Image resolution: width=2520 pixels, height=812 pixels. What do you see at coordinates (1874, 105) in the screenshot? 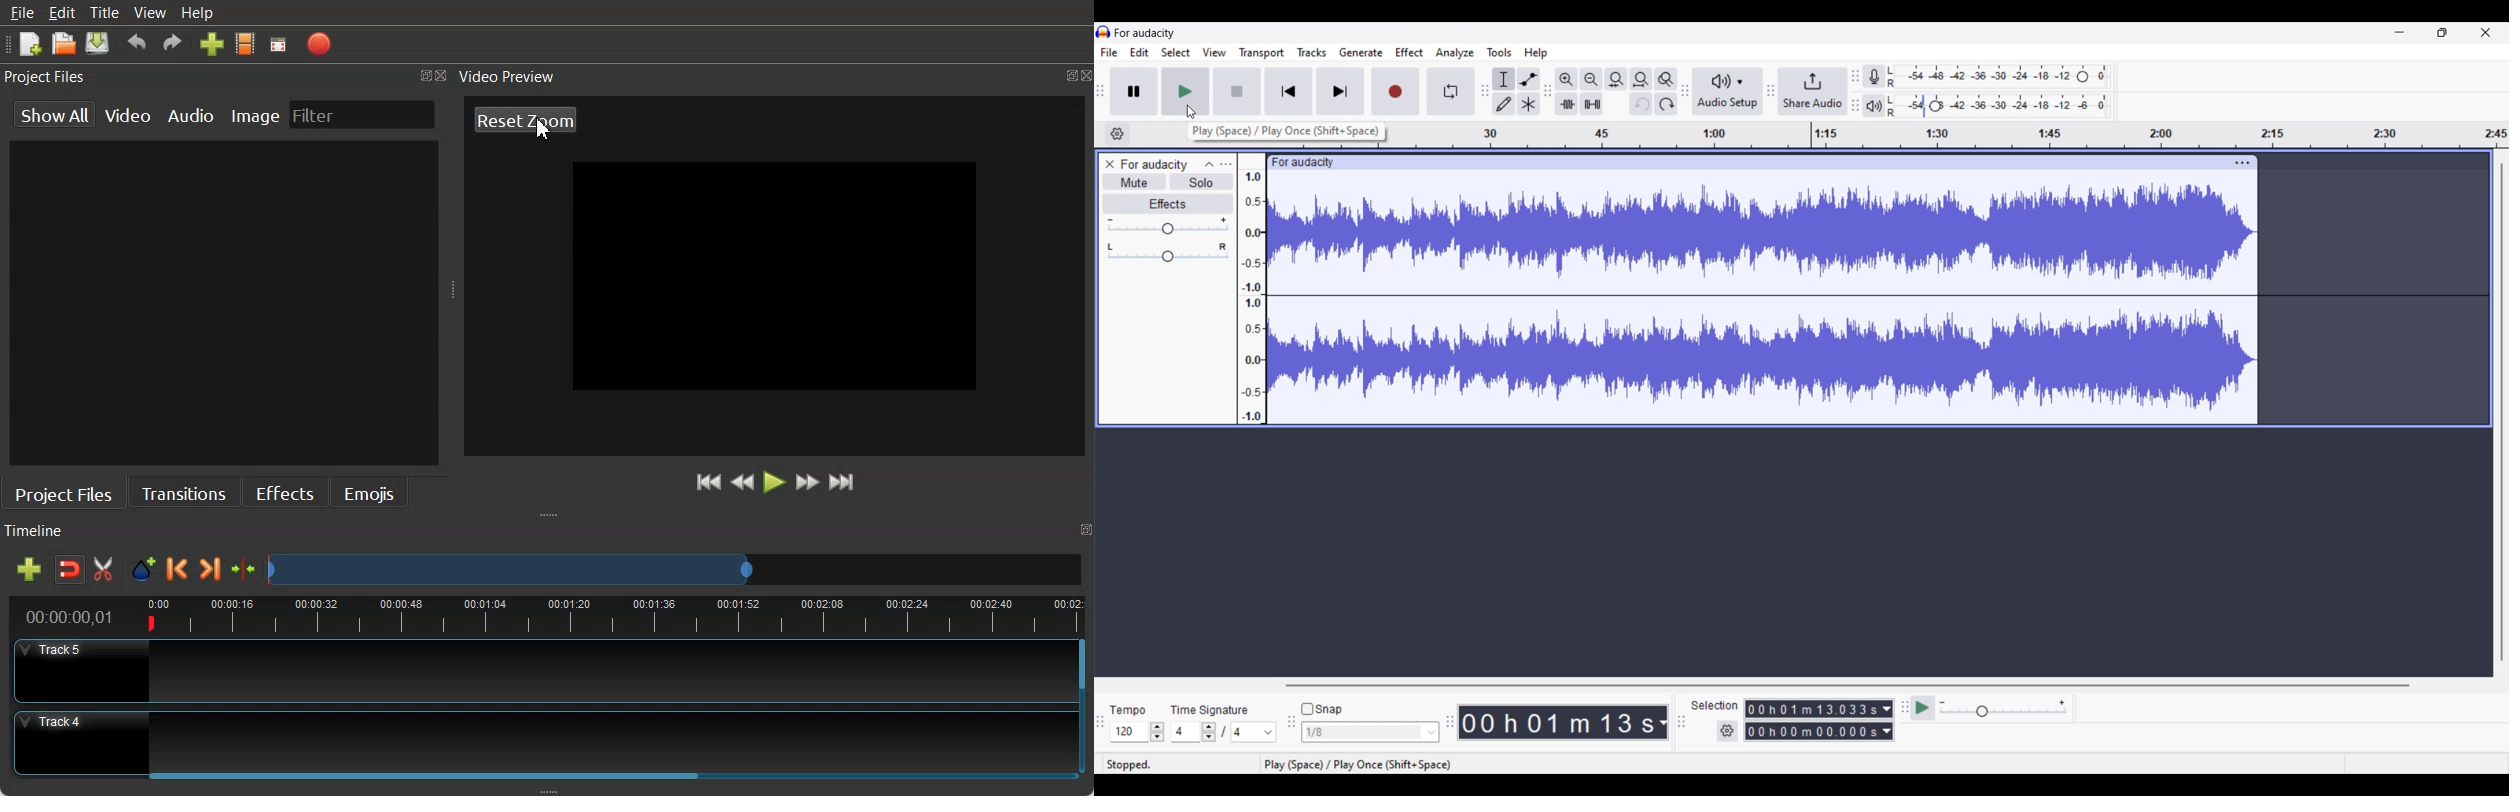
I see `Playback meter` at bounding box center [1874, 105].